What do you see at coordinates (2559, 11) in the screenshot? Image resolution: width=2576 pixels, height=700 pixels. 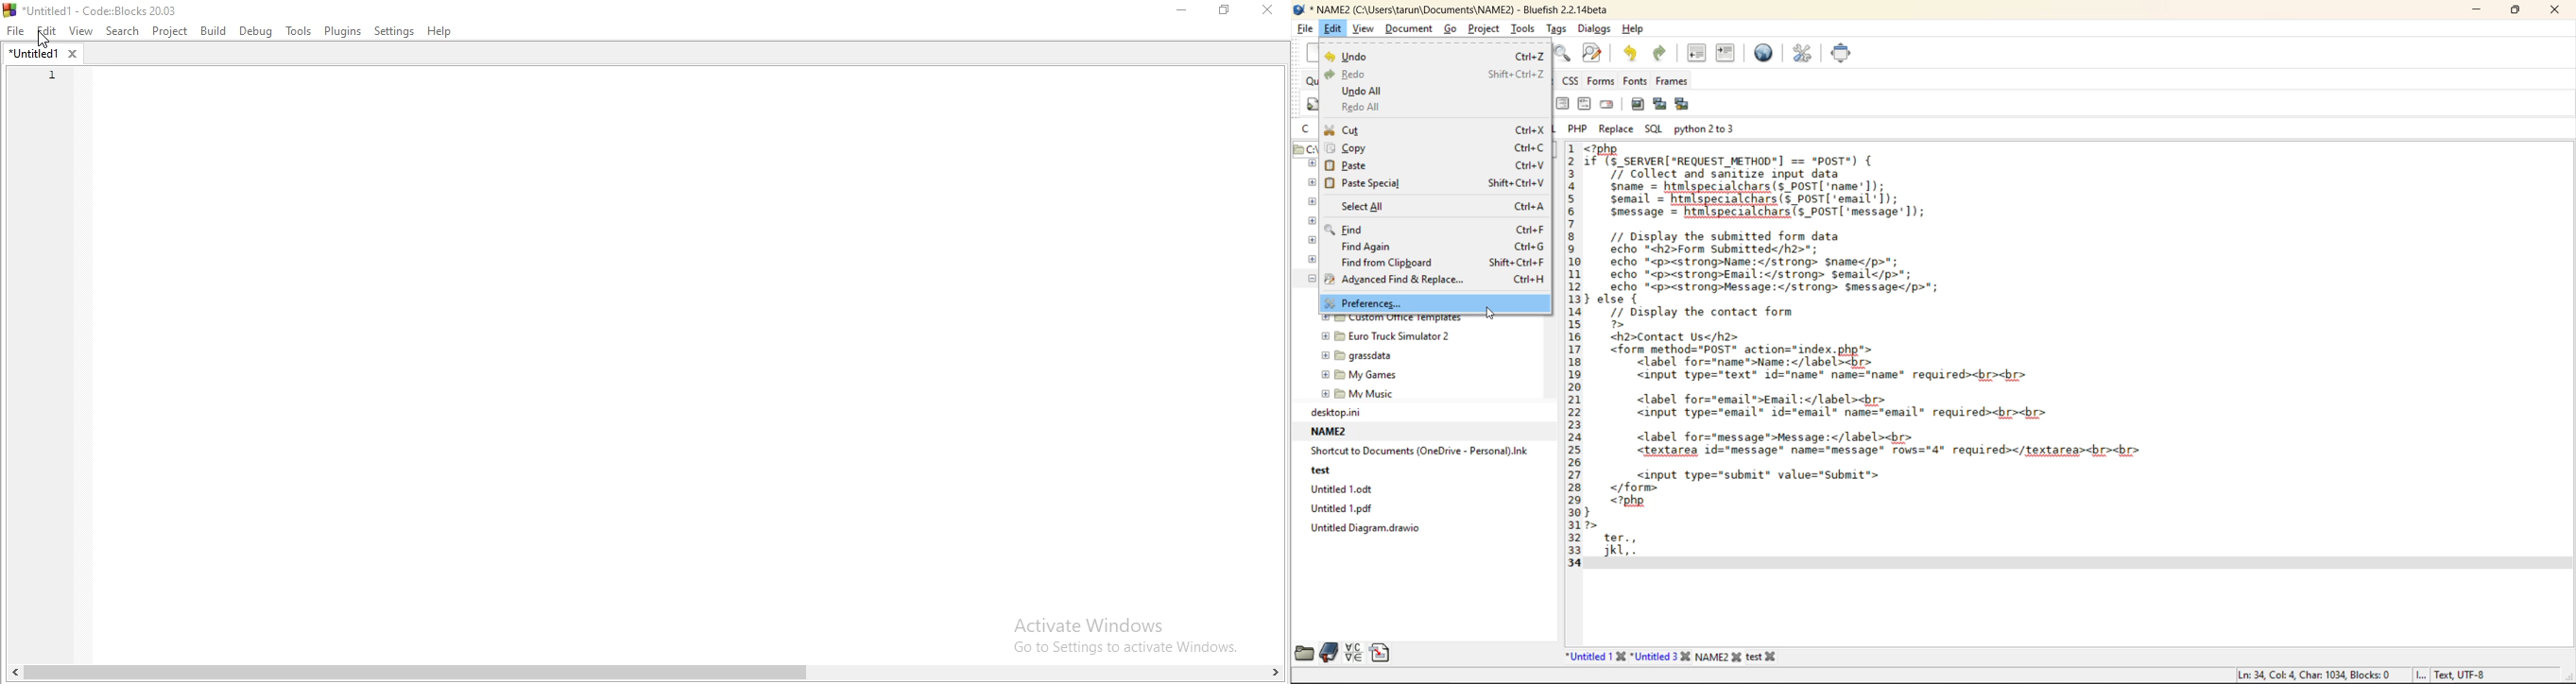 I see `close` at bounding box center [2559, 11].